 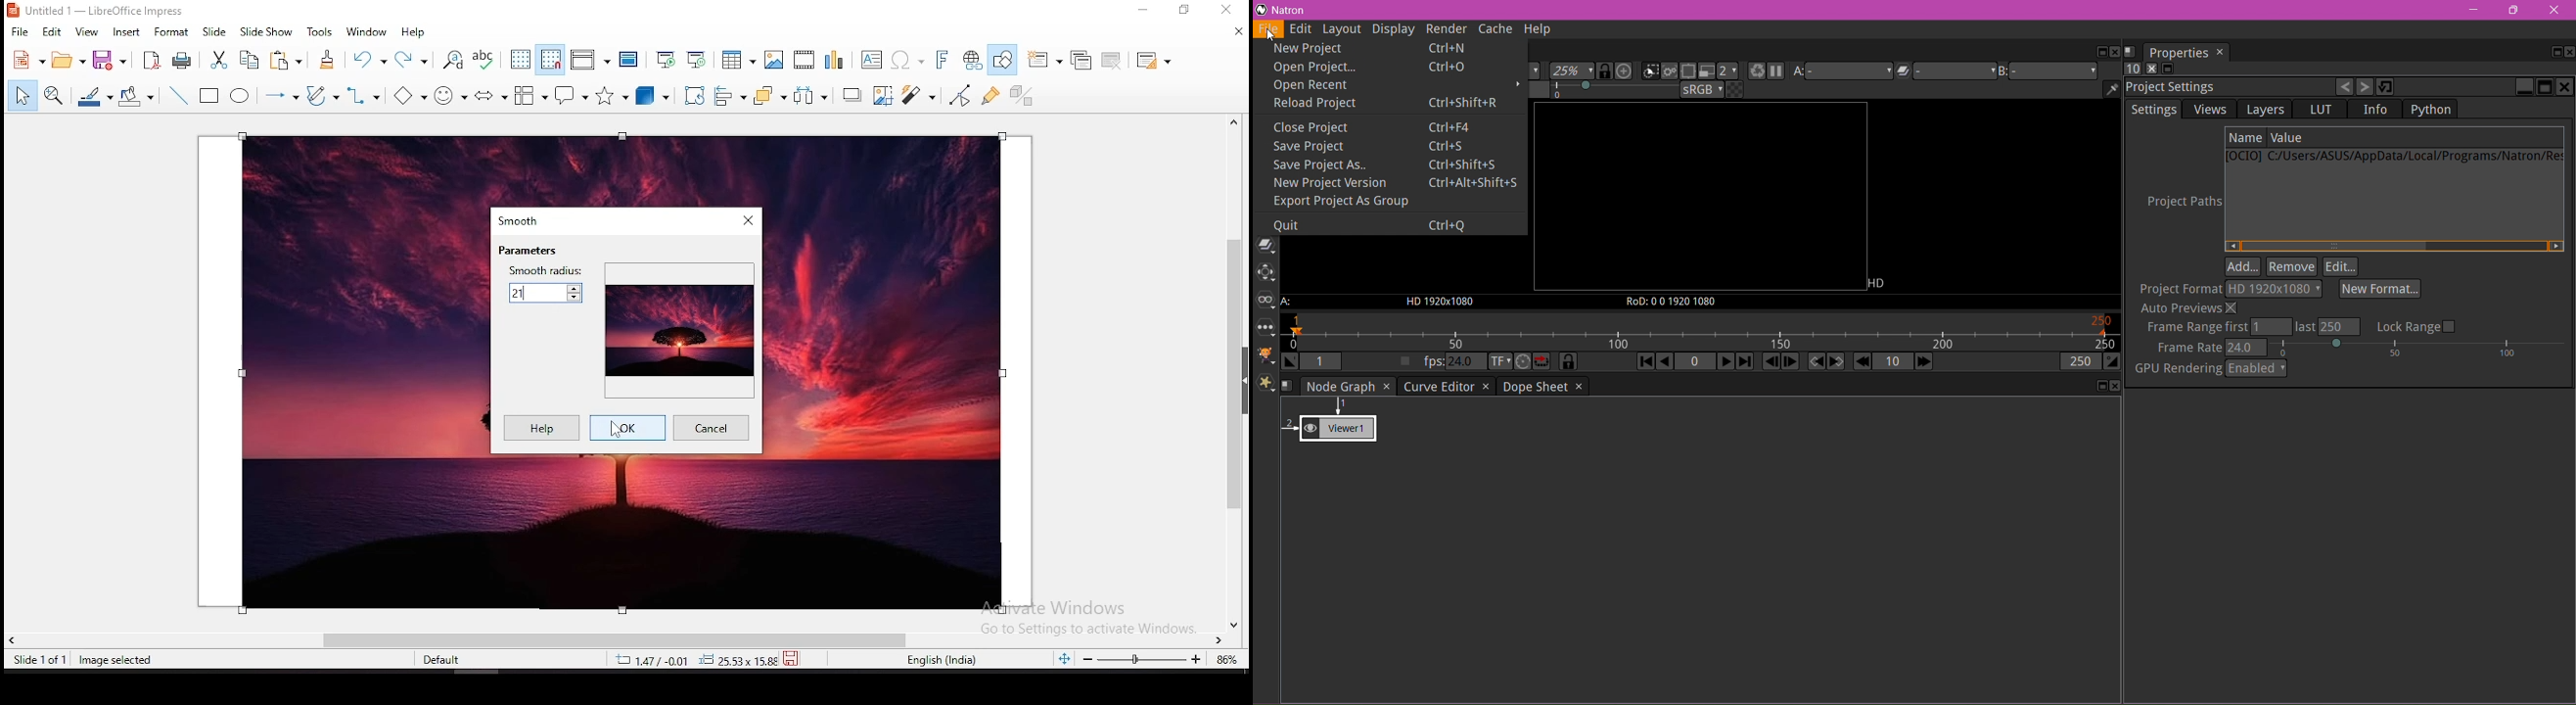 I want to click on default, so click(x=447, y=663).